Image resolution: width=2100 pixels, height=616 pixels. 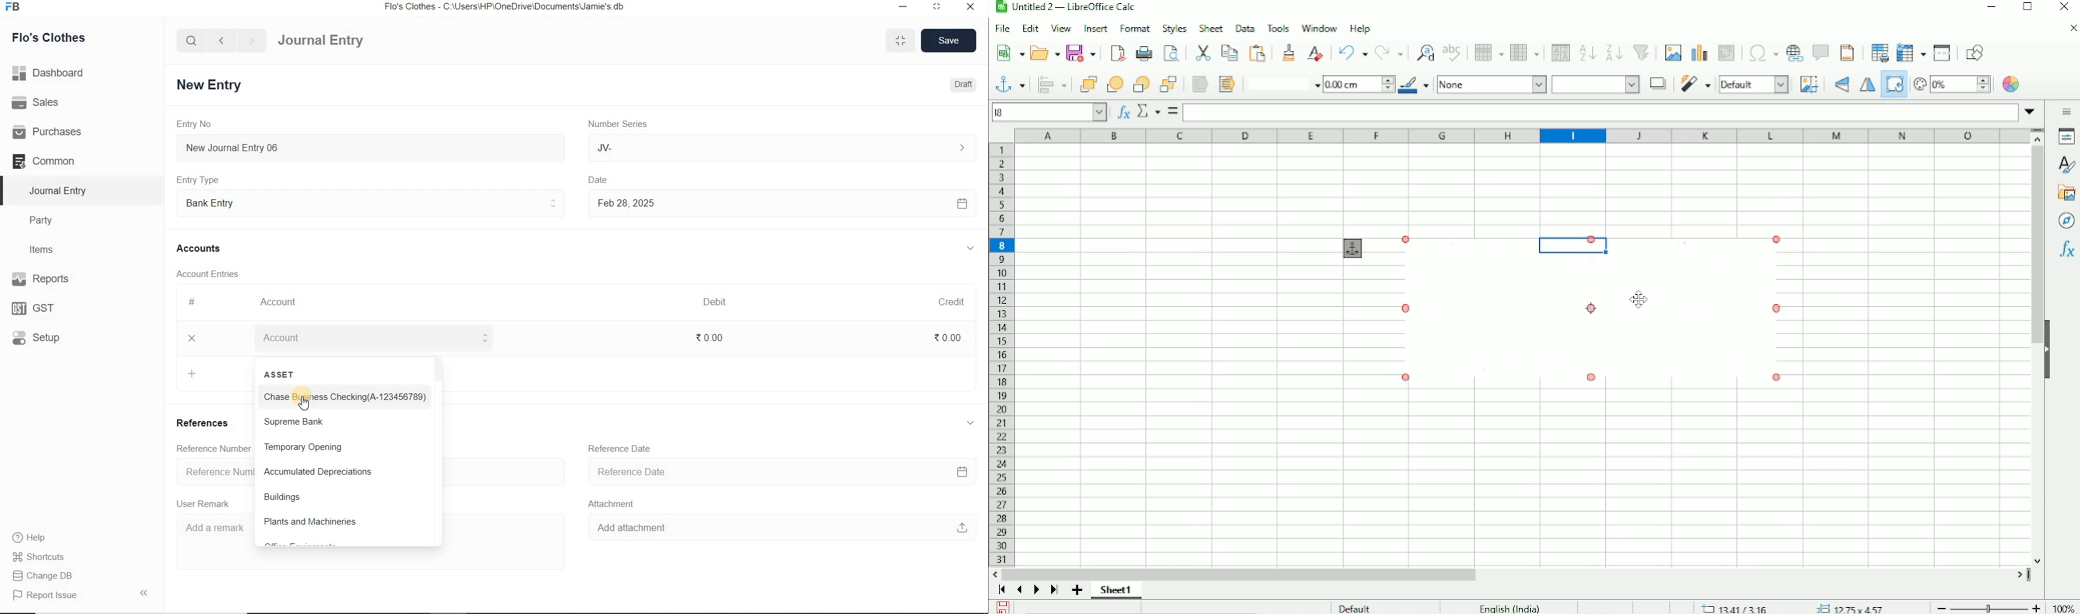 I want to click on Plants and Machineries, so click(x=311, y=523).